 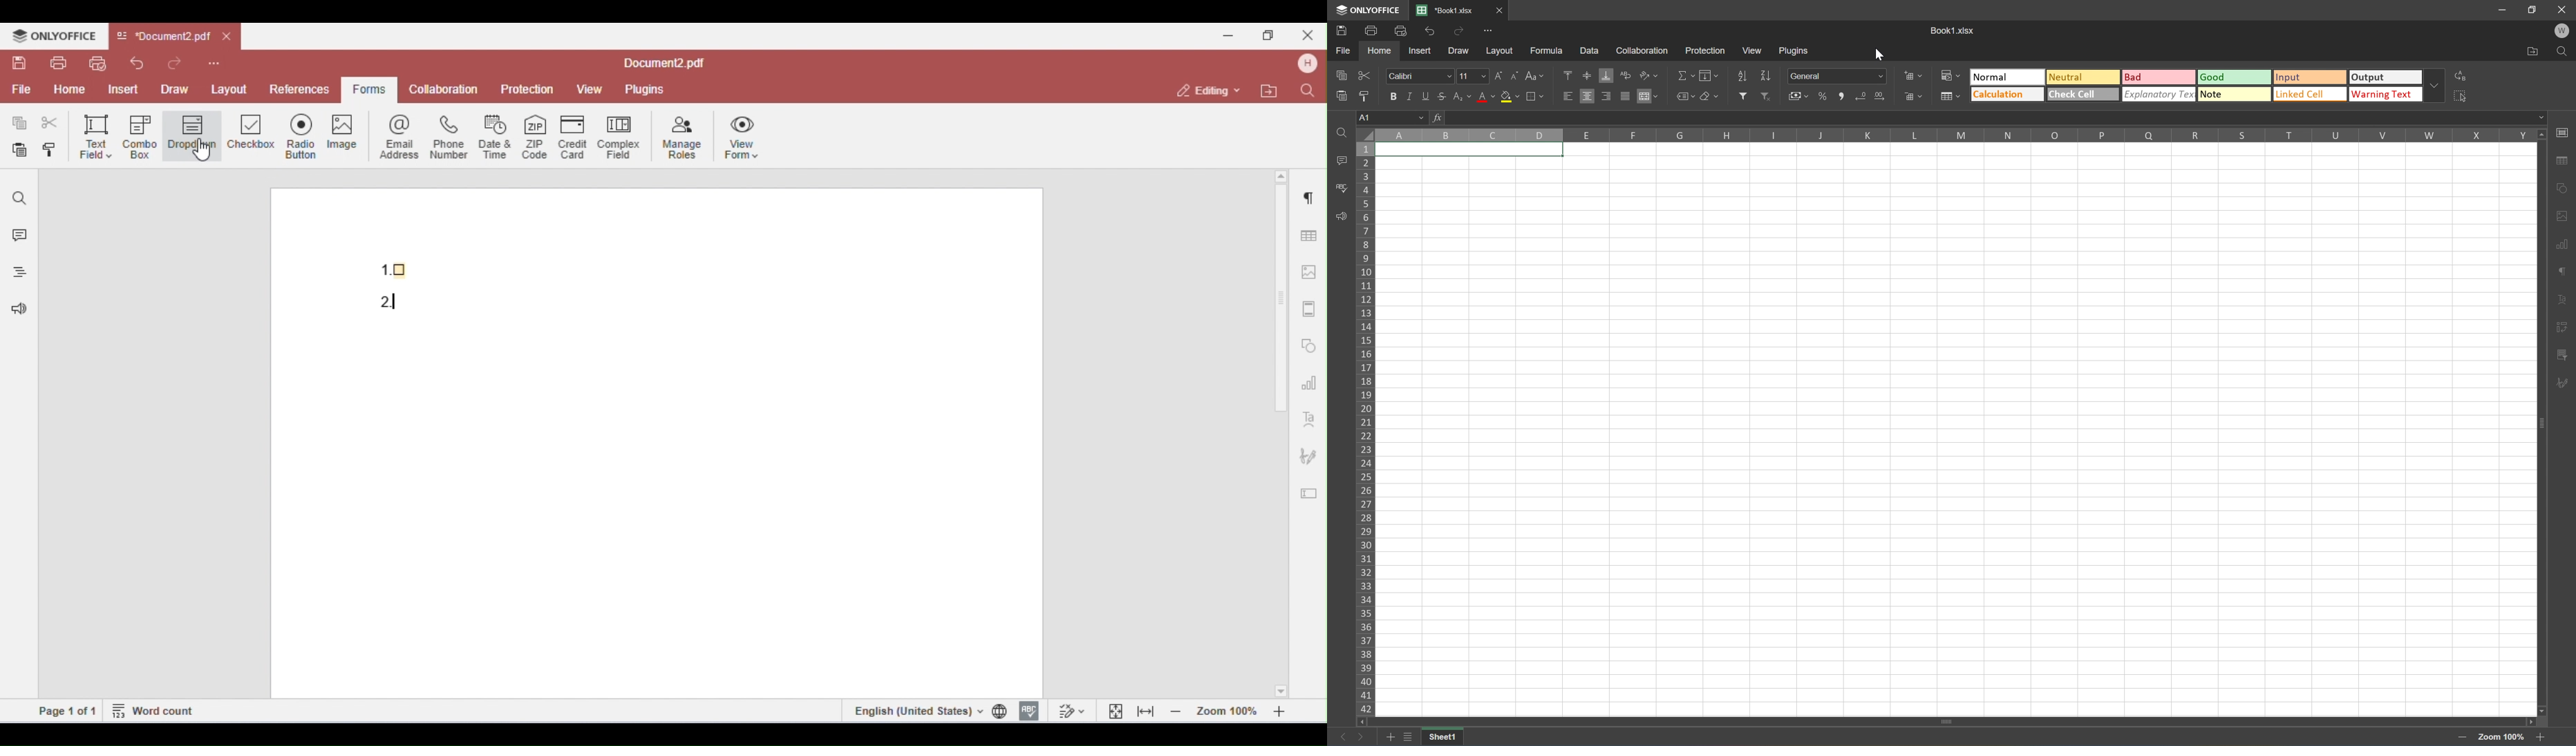 What do you see at coordinates (1499, 52) in the screenshot?
I see `Layout` at bounding box center [1499, 52].